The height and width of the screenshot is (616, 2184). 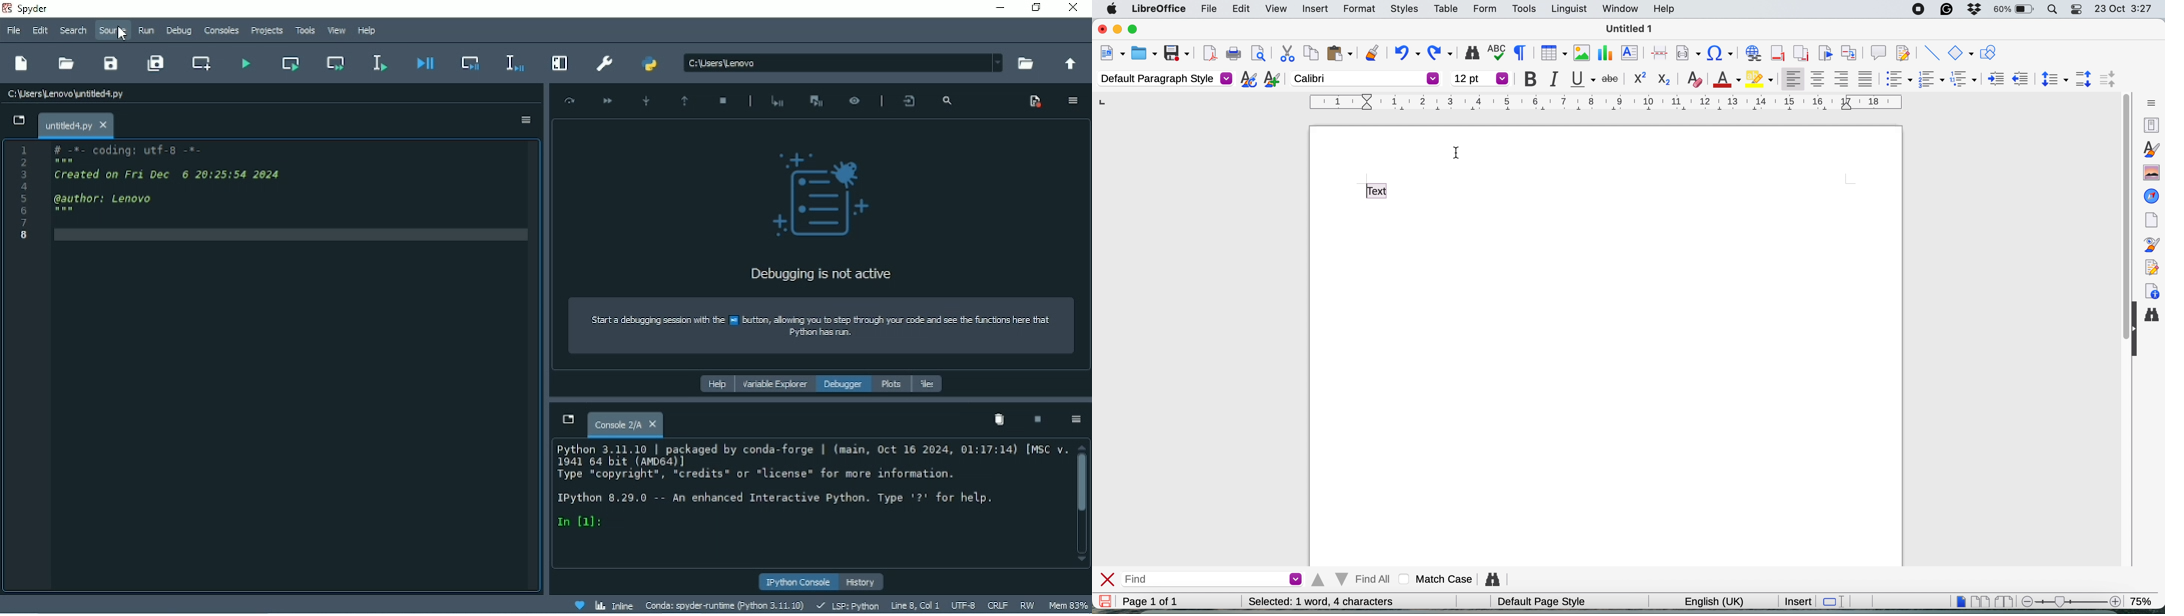 What do you see at coordinates (995, 420) in the screenshot?
I see `Remove all variables from namespace` at bounding box center [995, 420].